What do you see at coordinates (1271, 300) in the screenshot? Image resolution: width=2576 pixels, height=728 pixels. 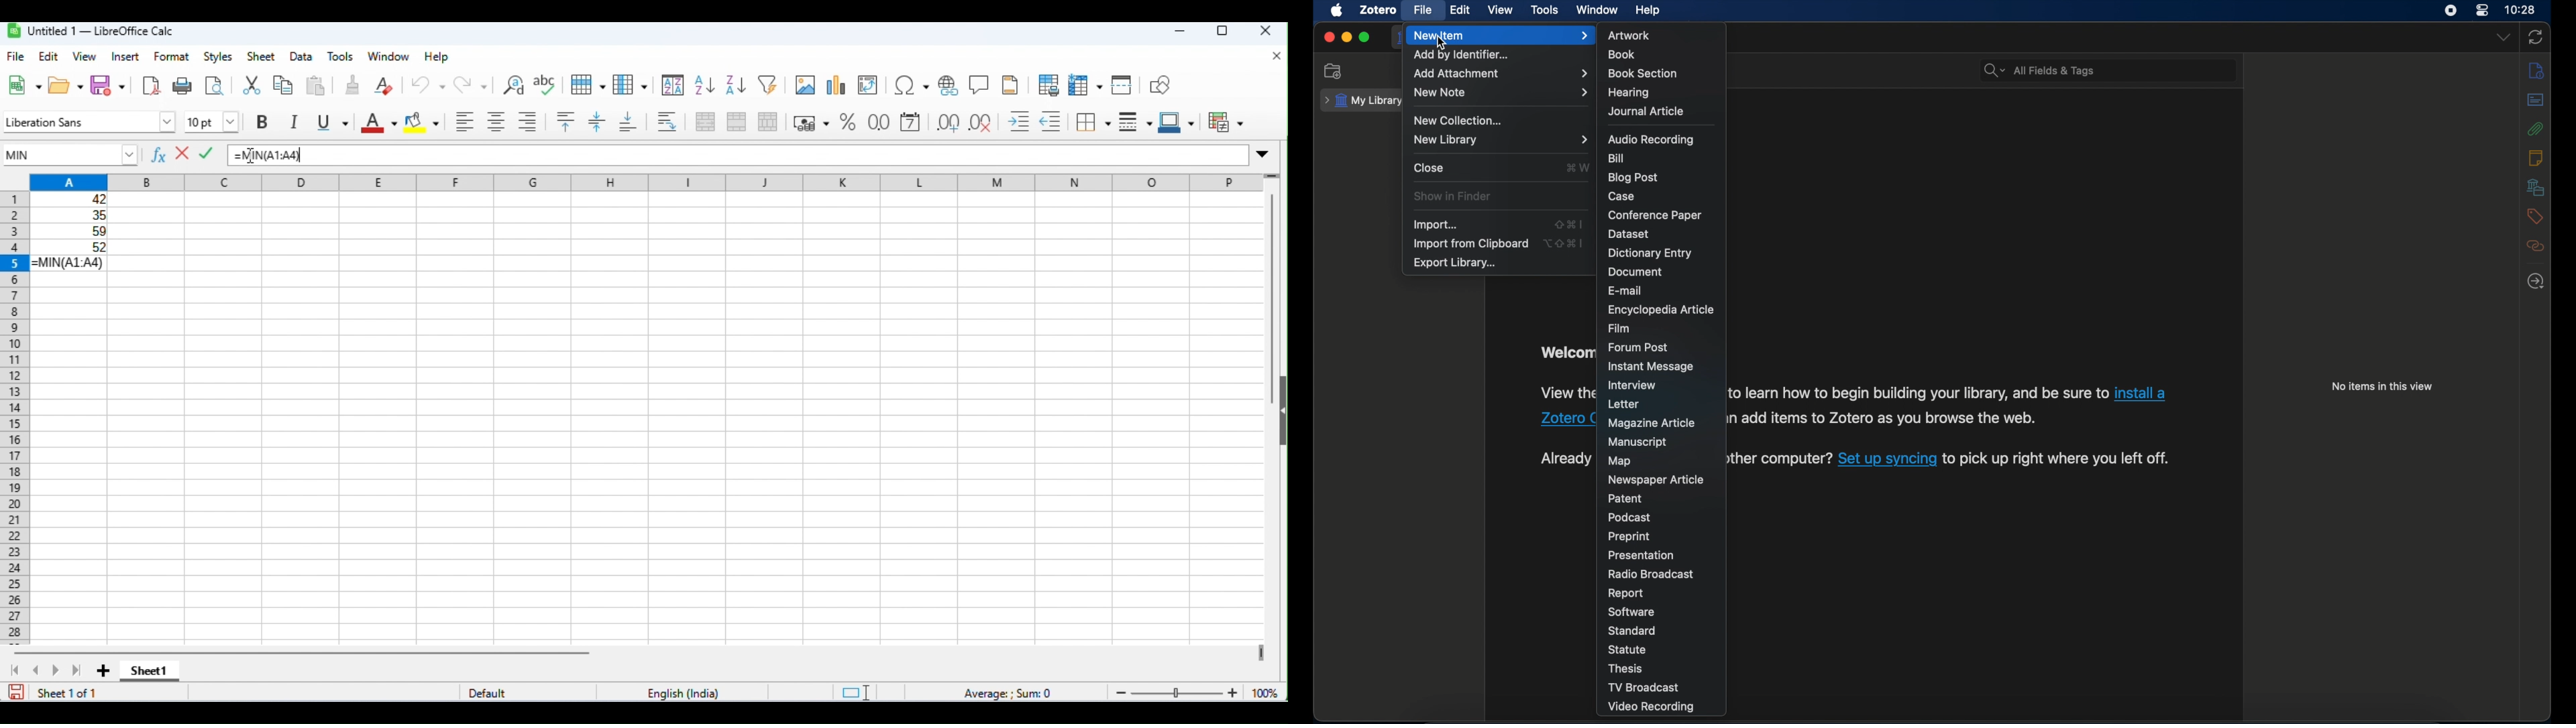 I see `vertical scroll bar` at bounding box center [1271, 300].